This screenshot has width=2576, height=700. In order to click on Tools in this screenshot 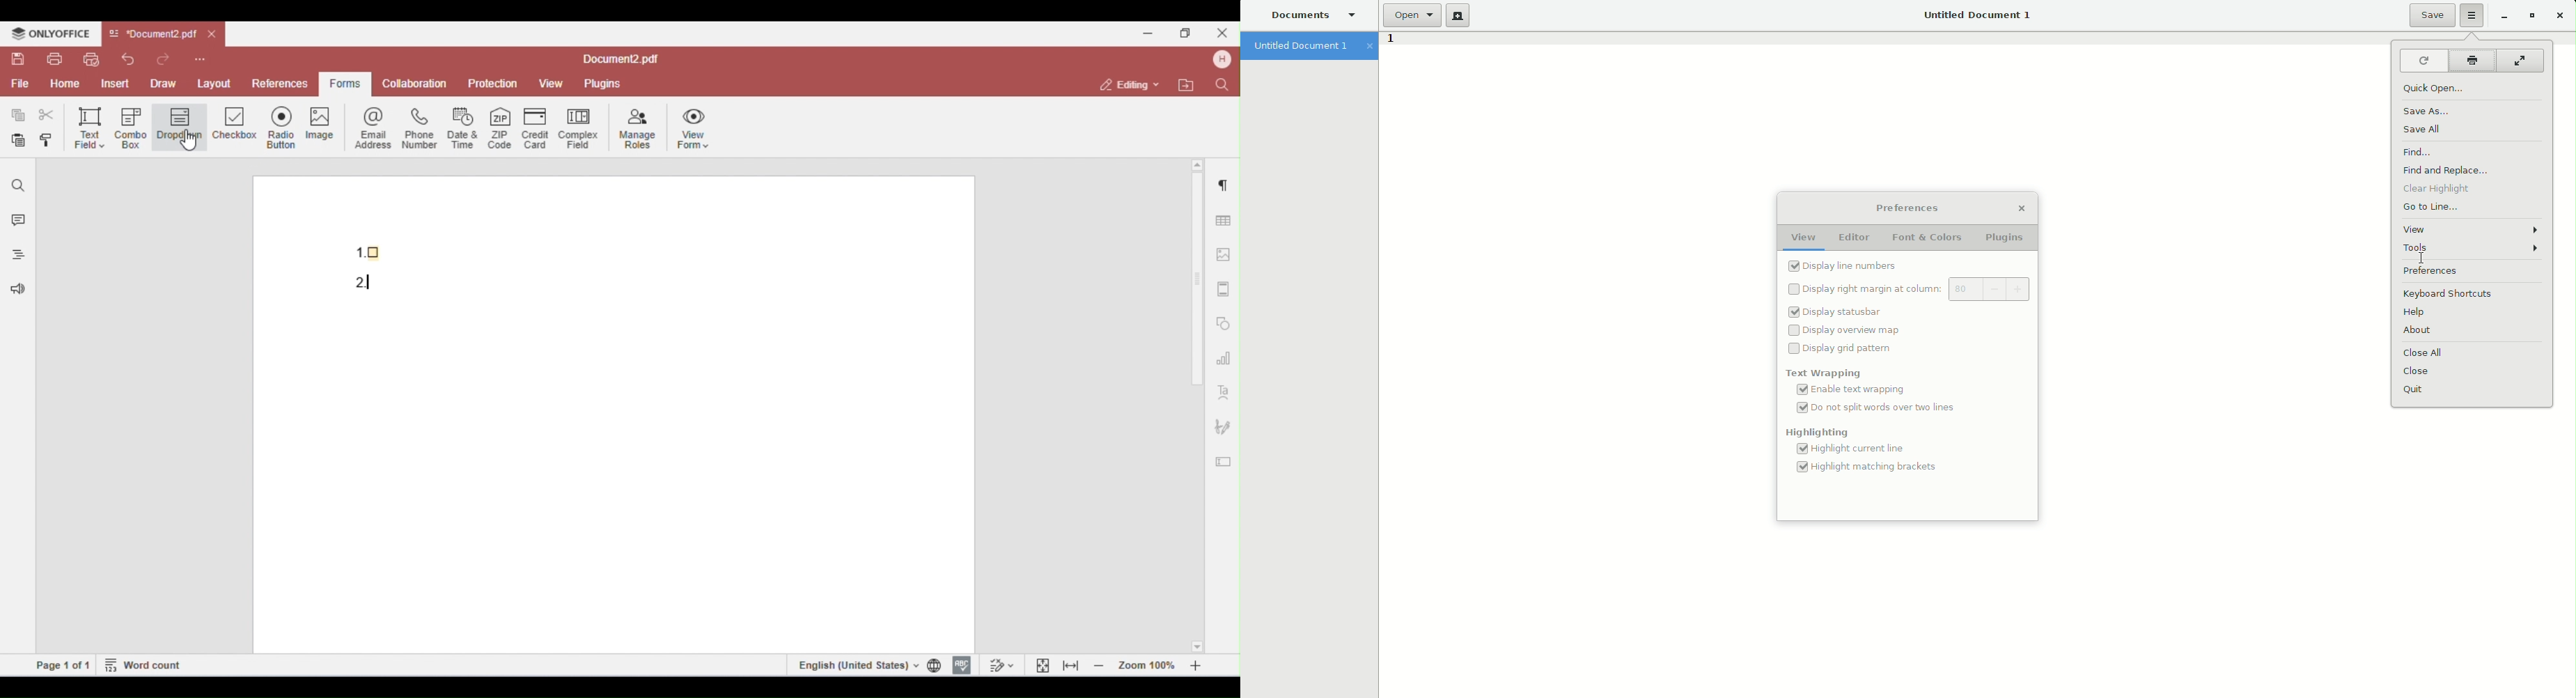, I will do `click(2470, 249)`.